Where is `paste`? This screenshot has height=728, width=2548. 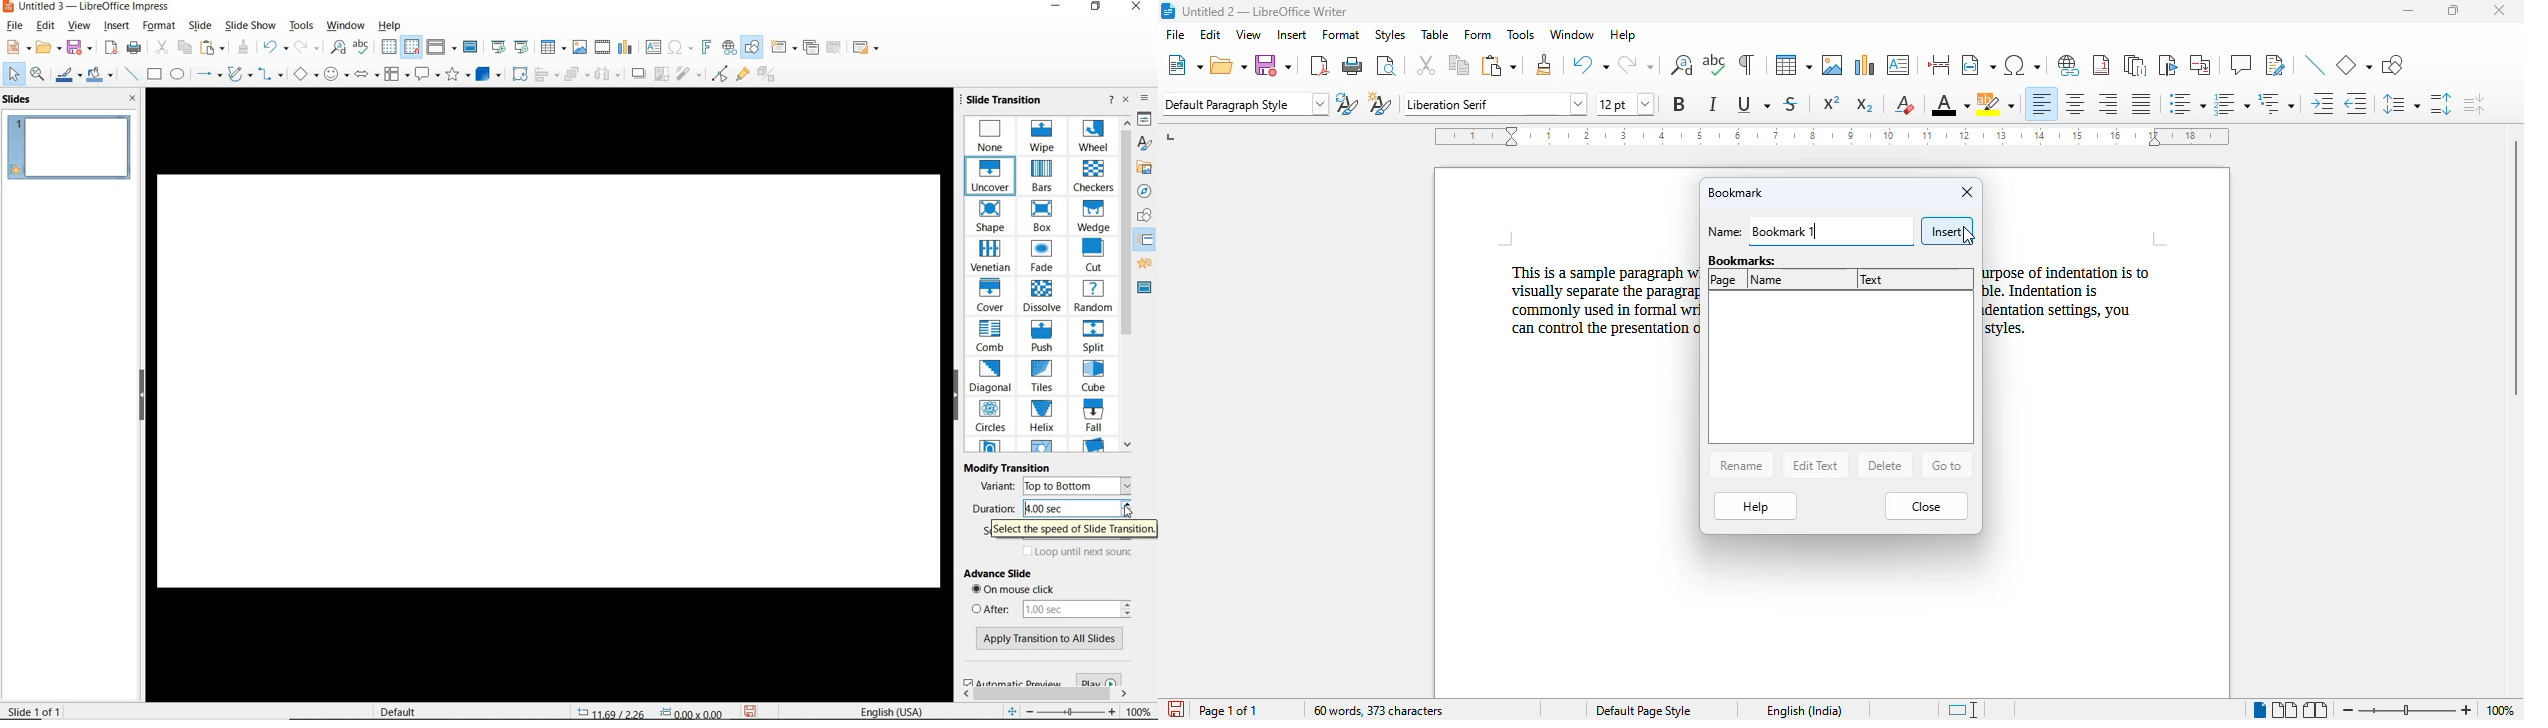
paste is located at coordinates (1500, 66).